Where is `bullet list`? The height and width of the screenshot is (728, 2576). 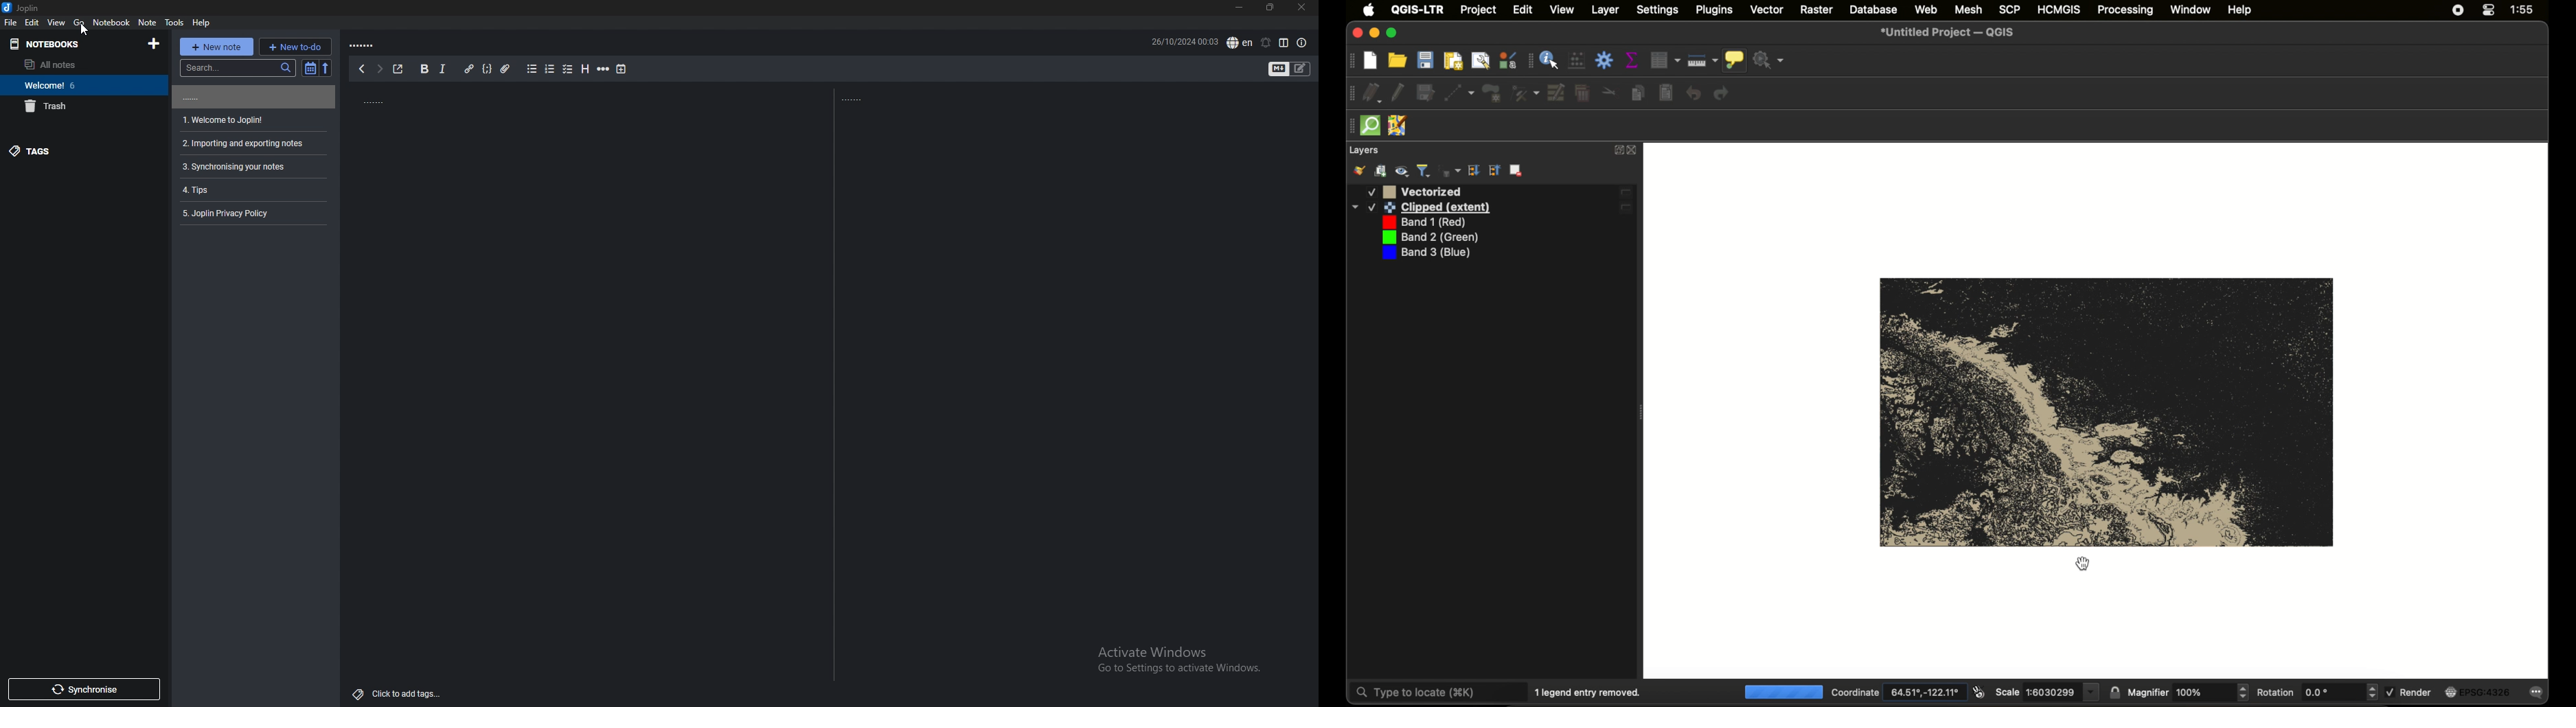 bullet list is located at coordinates (532, 69).